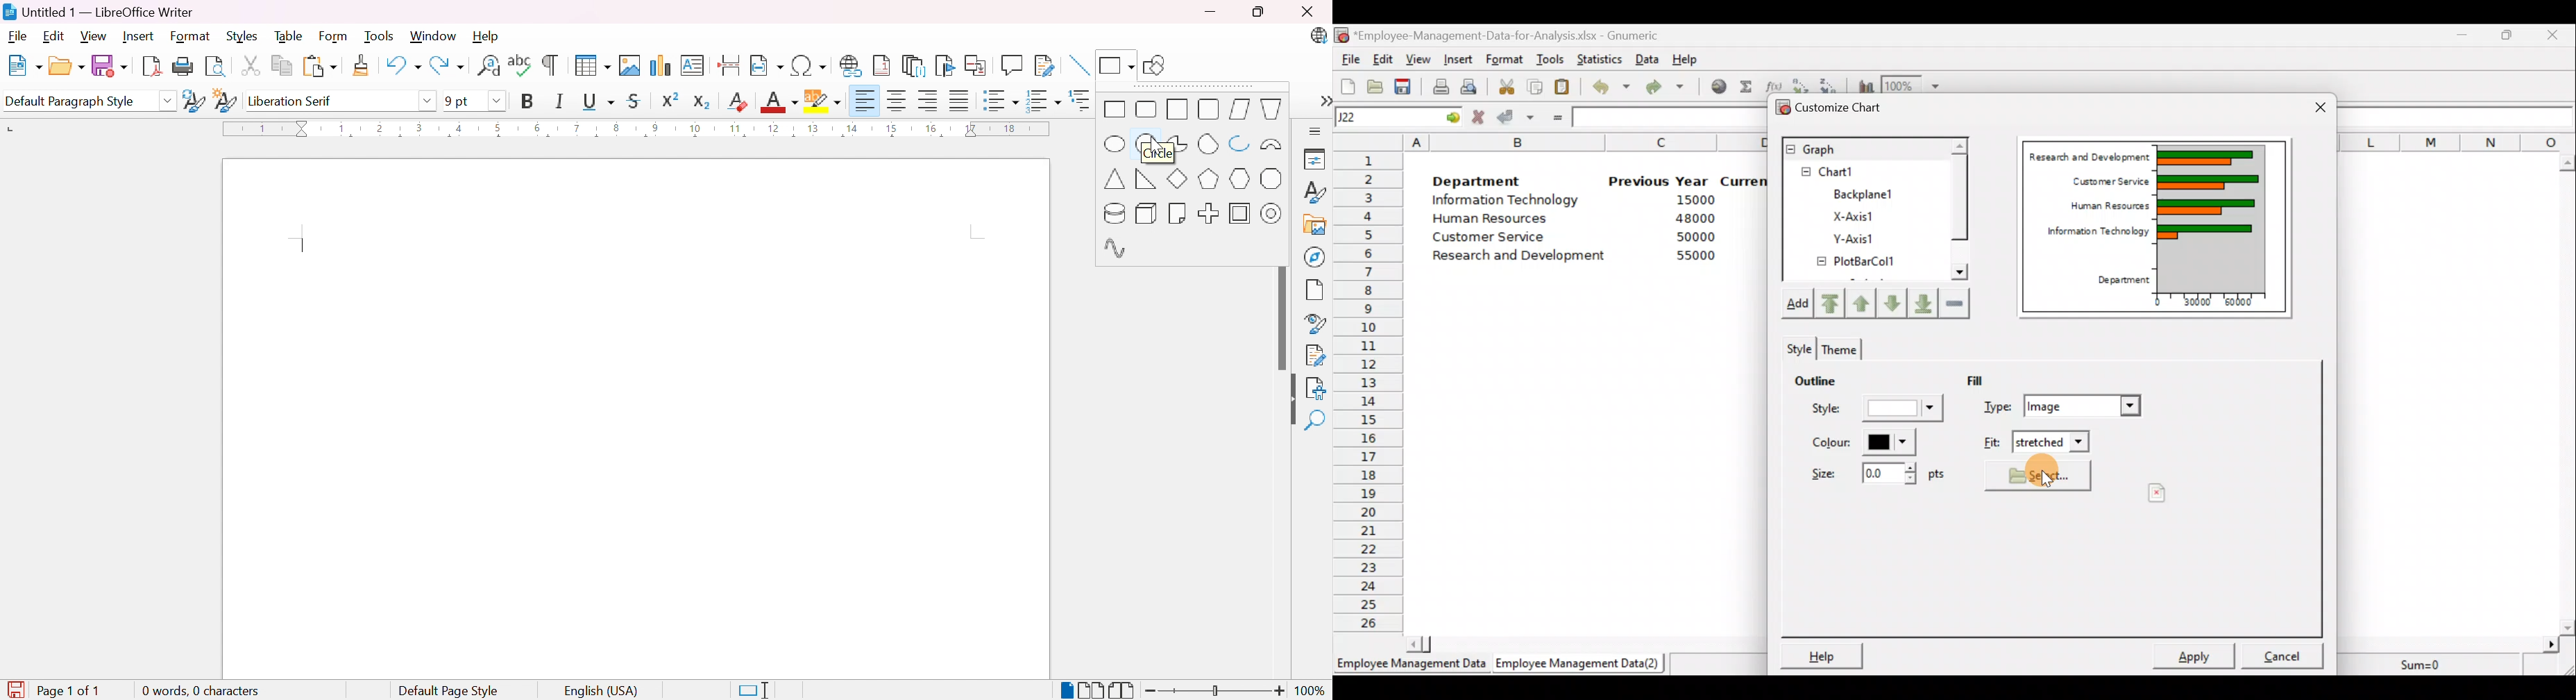 The height and width of the screenshot is (700, 2576). What do you see at coordinates (2049, 478) in the screenshot?
I see `Cursor on select` at bounding box center [2049, 478].